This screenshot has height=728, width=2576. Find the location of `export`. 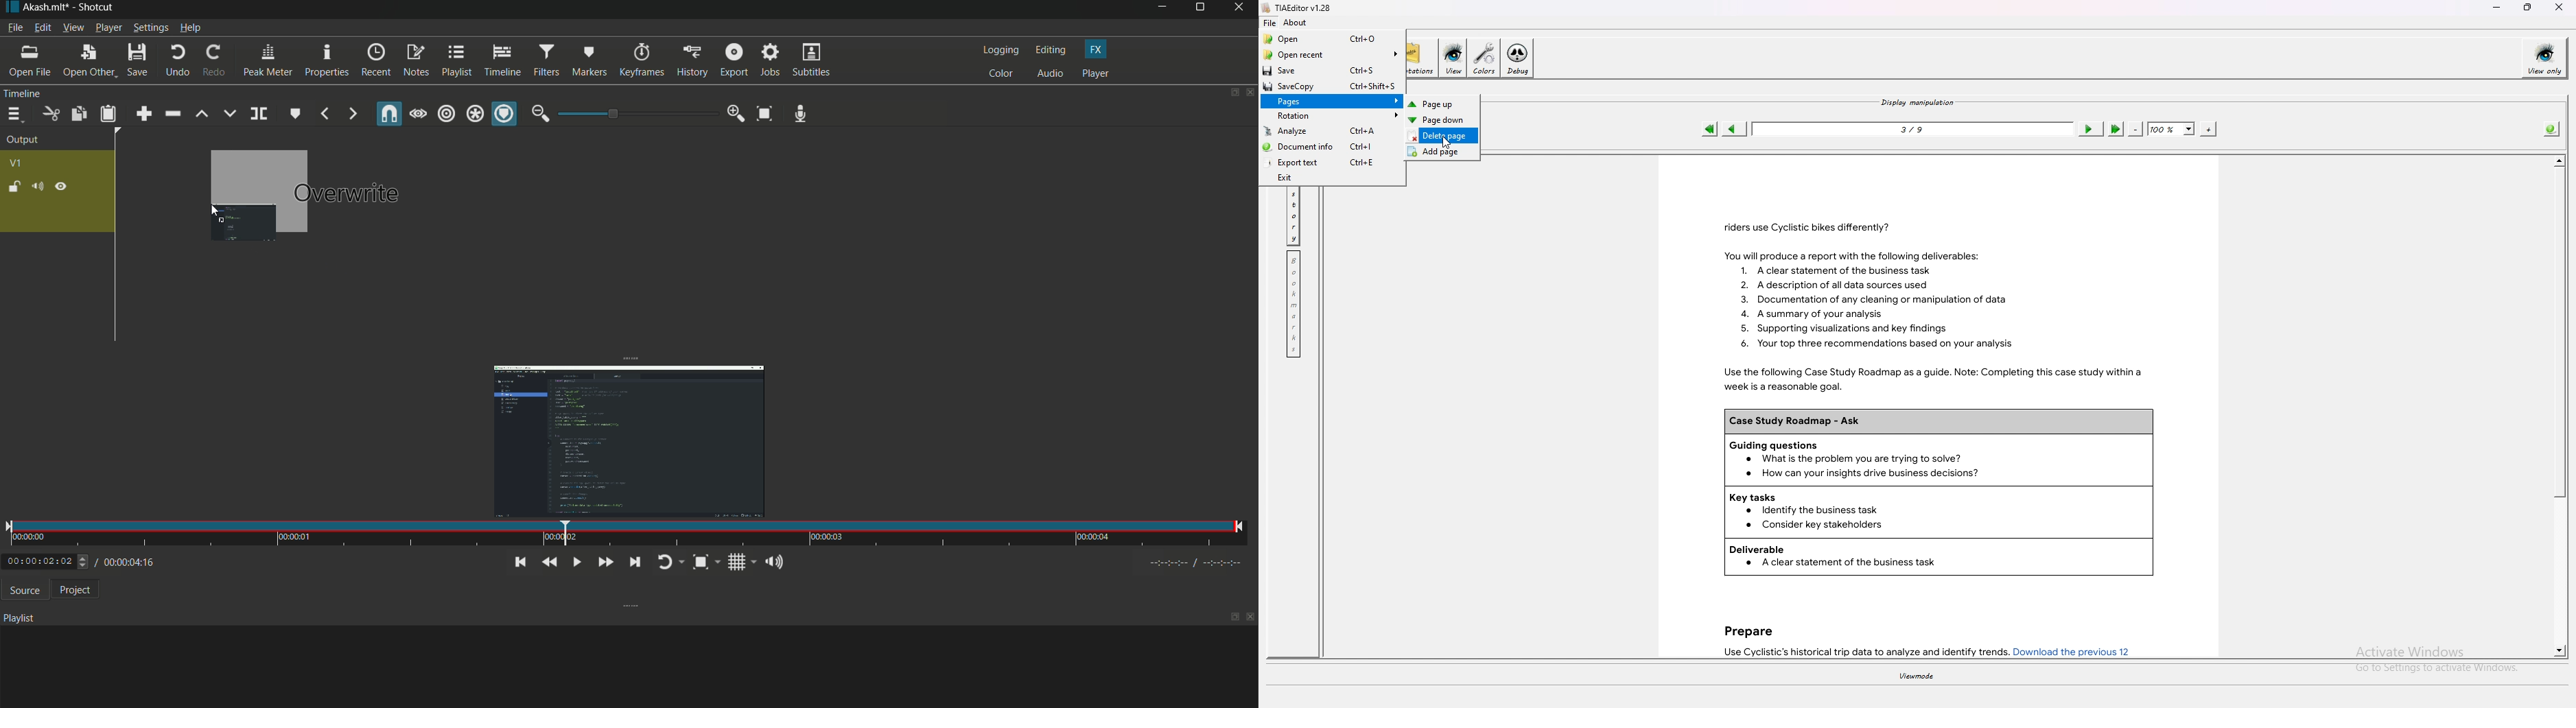

export is located at coordinates (732, 60).